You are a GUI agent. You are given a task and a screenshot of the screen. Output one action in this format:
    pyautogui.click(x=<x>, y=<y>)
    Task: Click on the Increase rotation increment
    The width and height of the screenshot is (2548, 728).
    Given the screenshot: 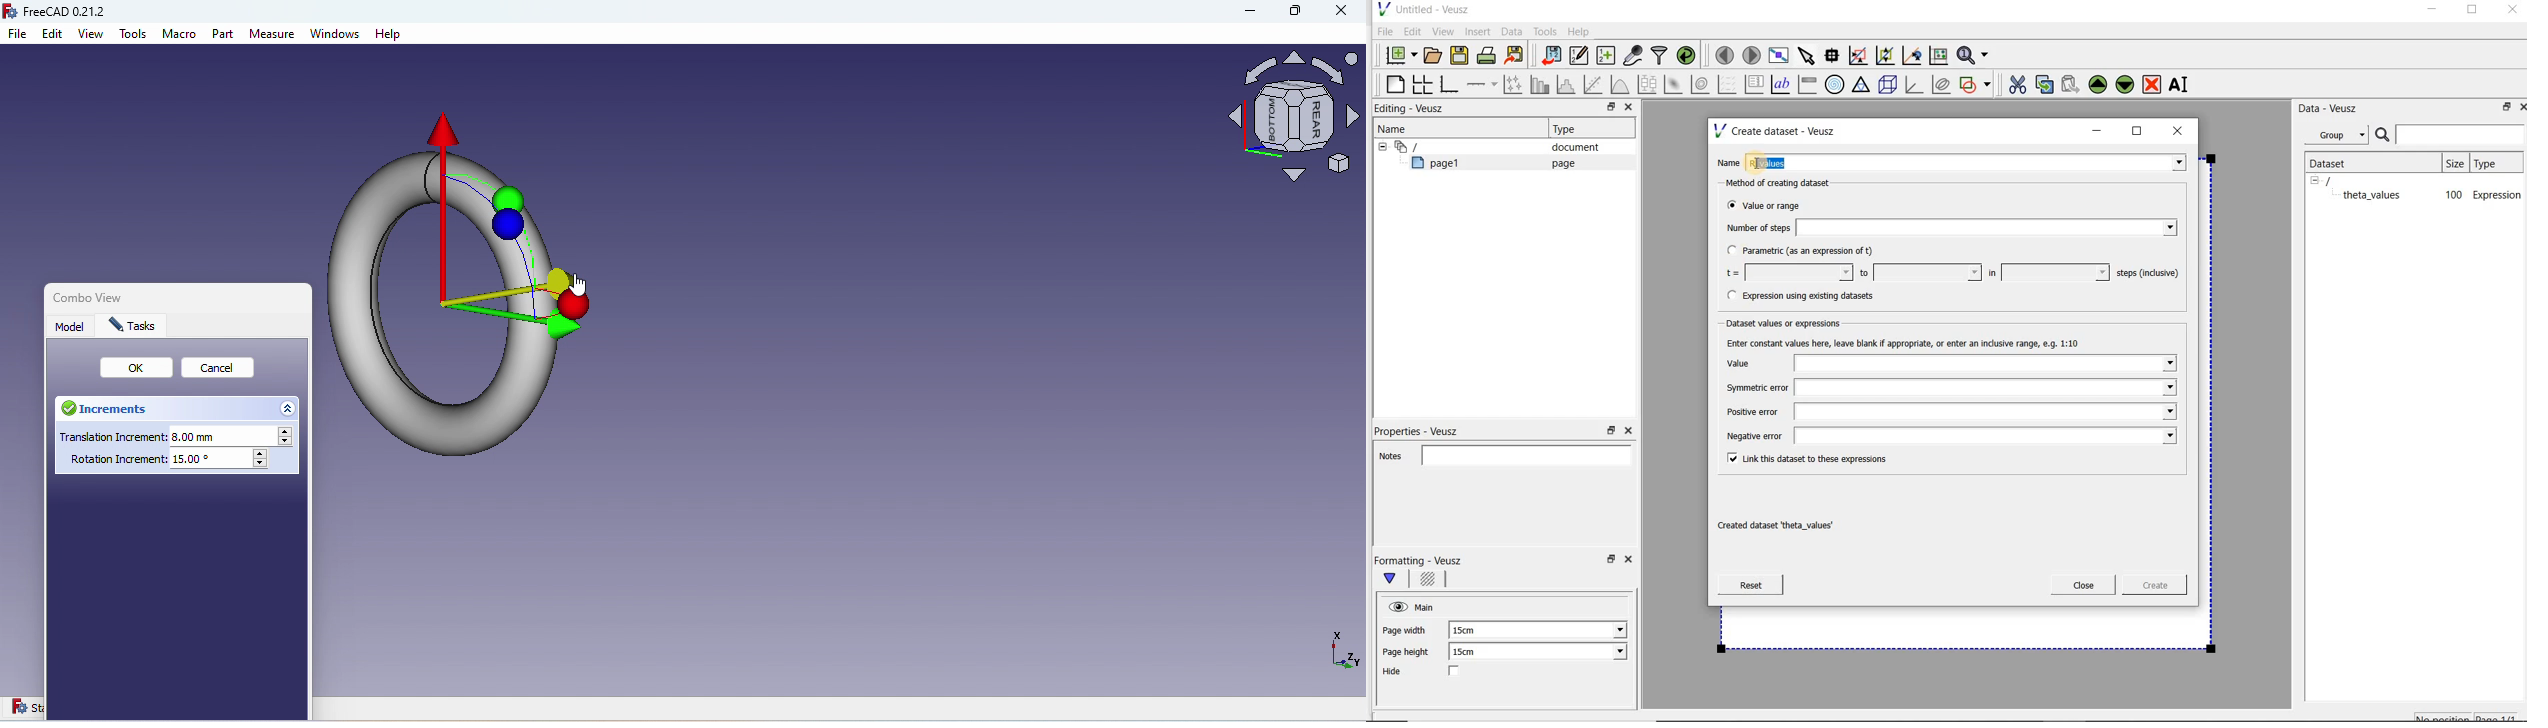 What is the action you would take?
    pyautogui.click(x=261, y=453)
    